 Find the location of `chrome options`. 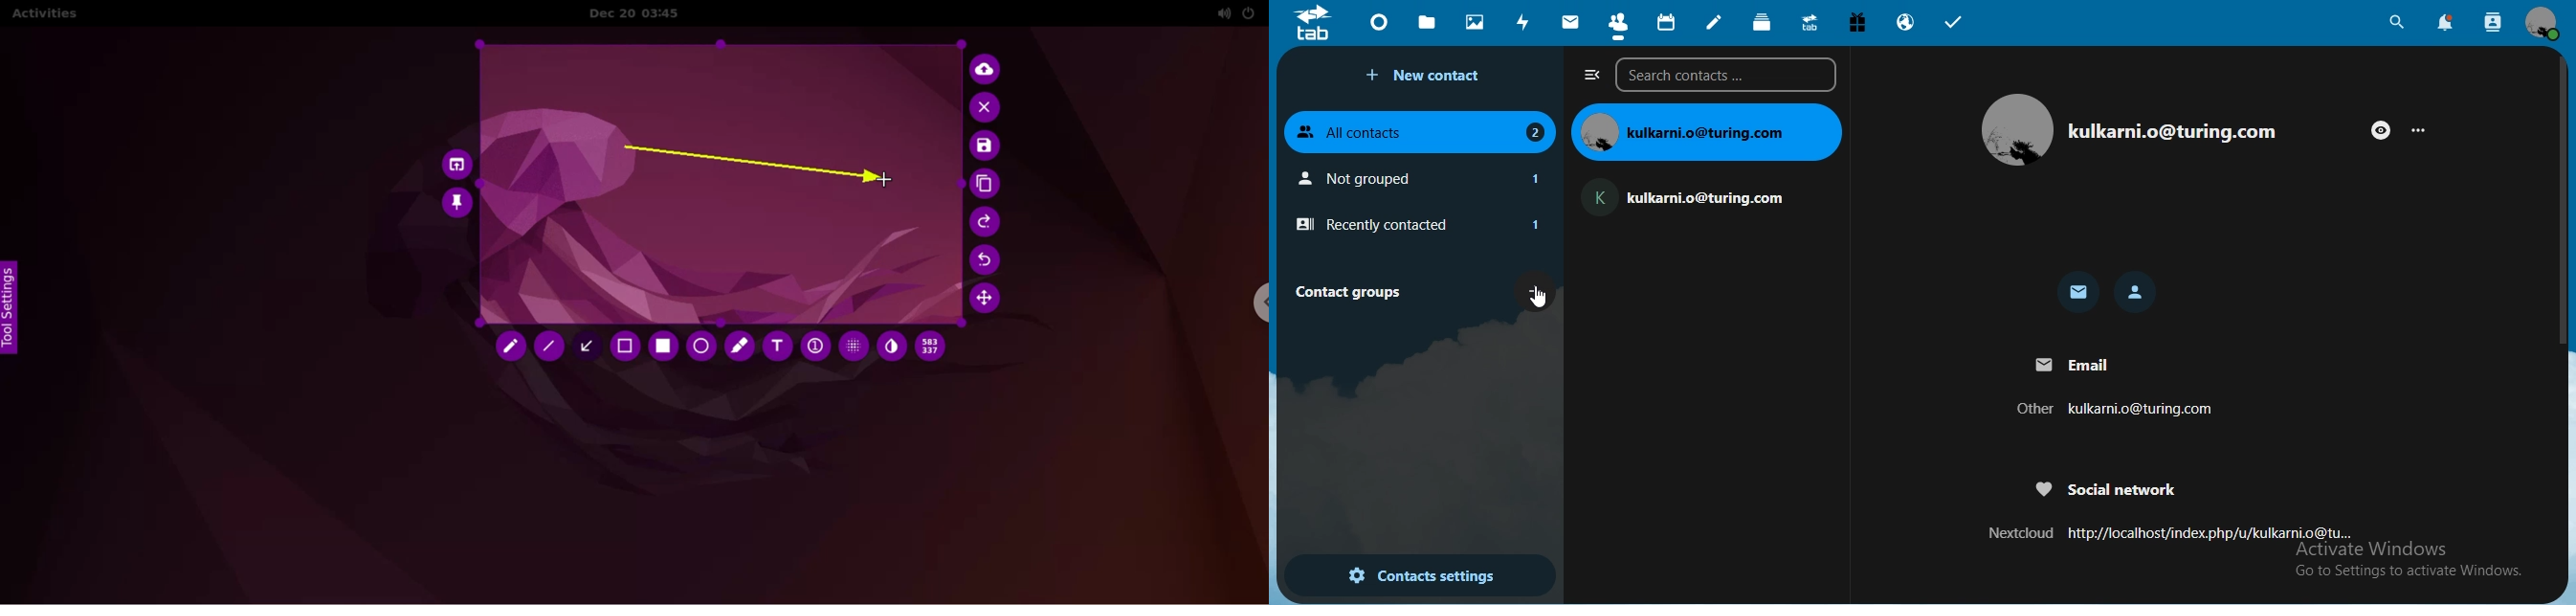

chrome options is located at coordinates (1253, 306).